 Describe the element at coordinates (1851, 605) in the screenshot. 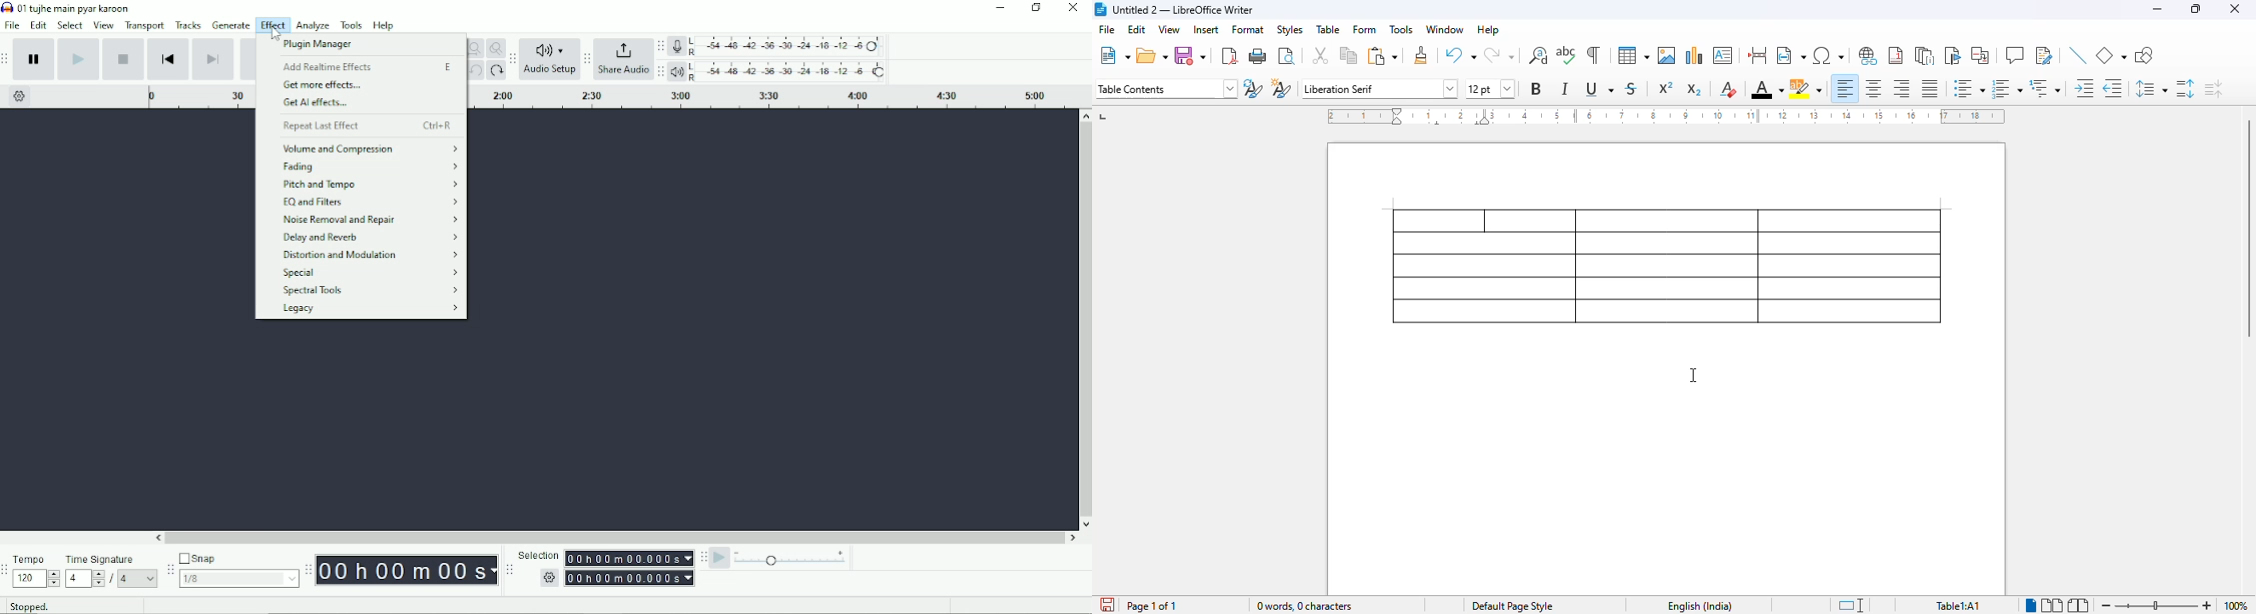

I see `standard selection` at that location.